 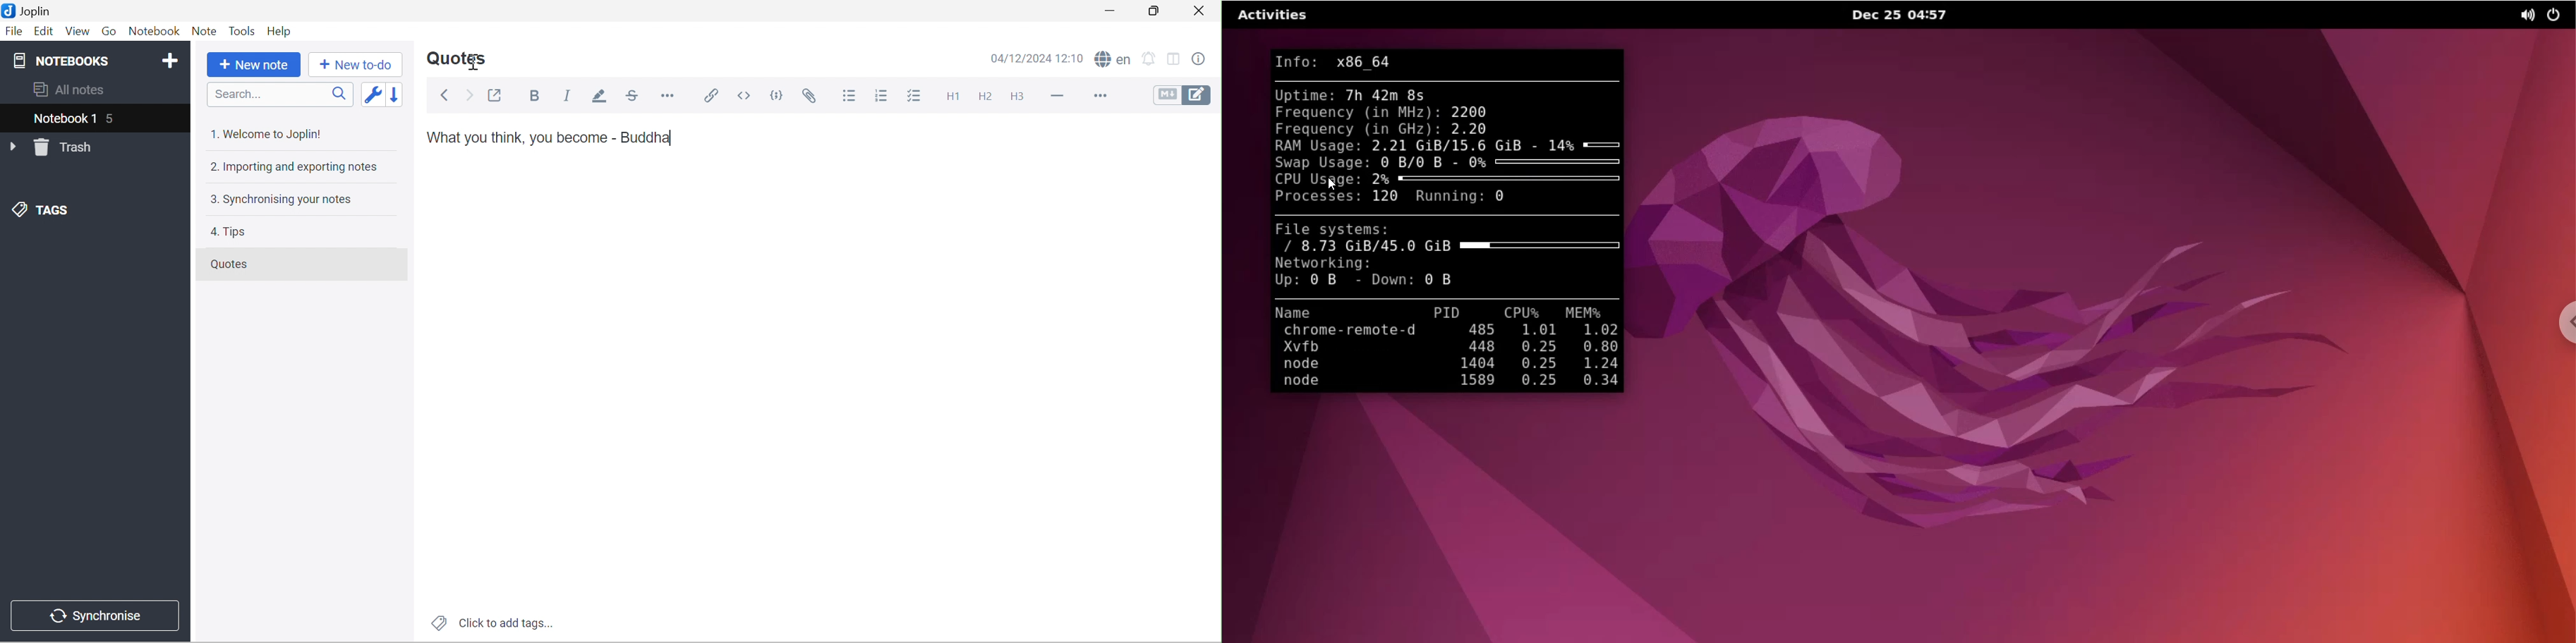 What do you see at coordinates (748, 95) in the screenshot?
I see `Inline code` at bounding box center [748, 95].